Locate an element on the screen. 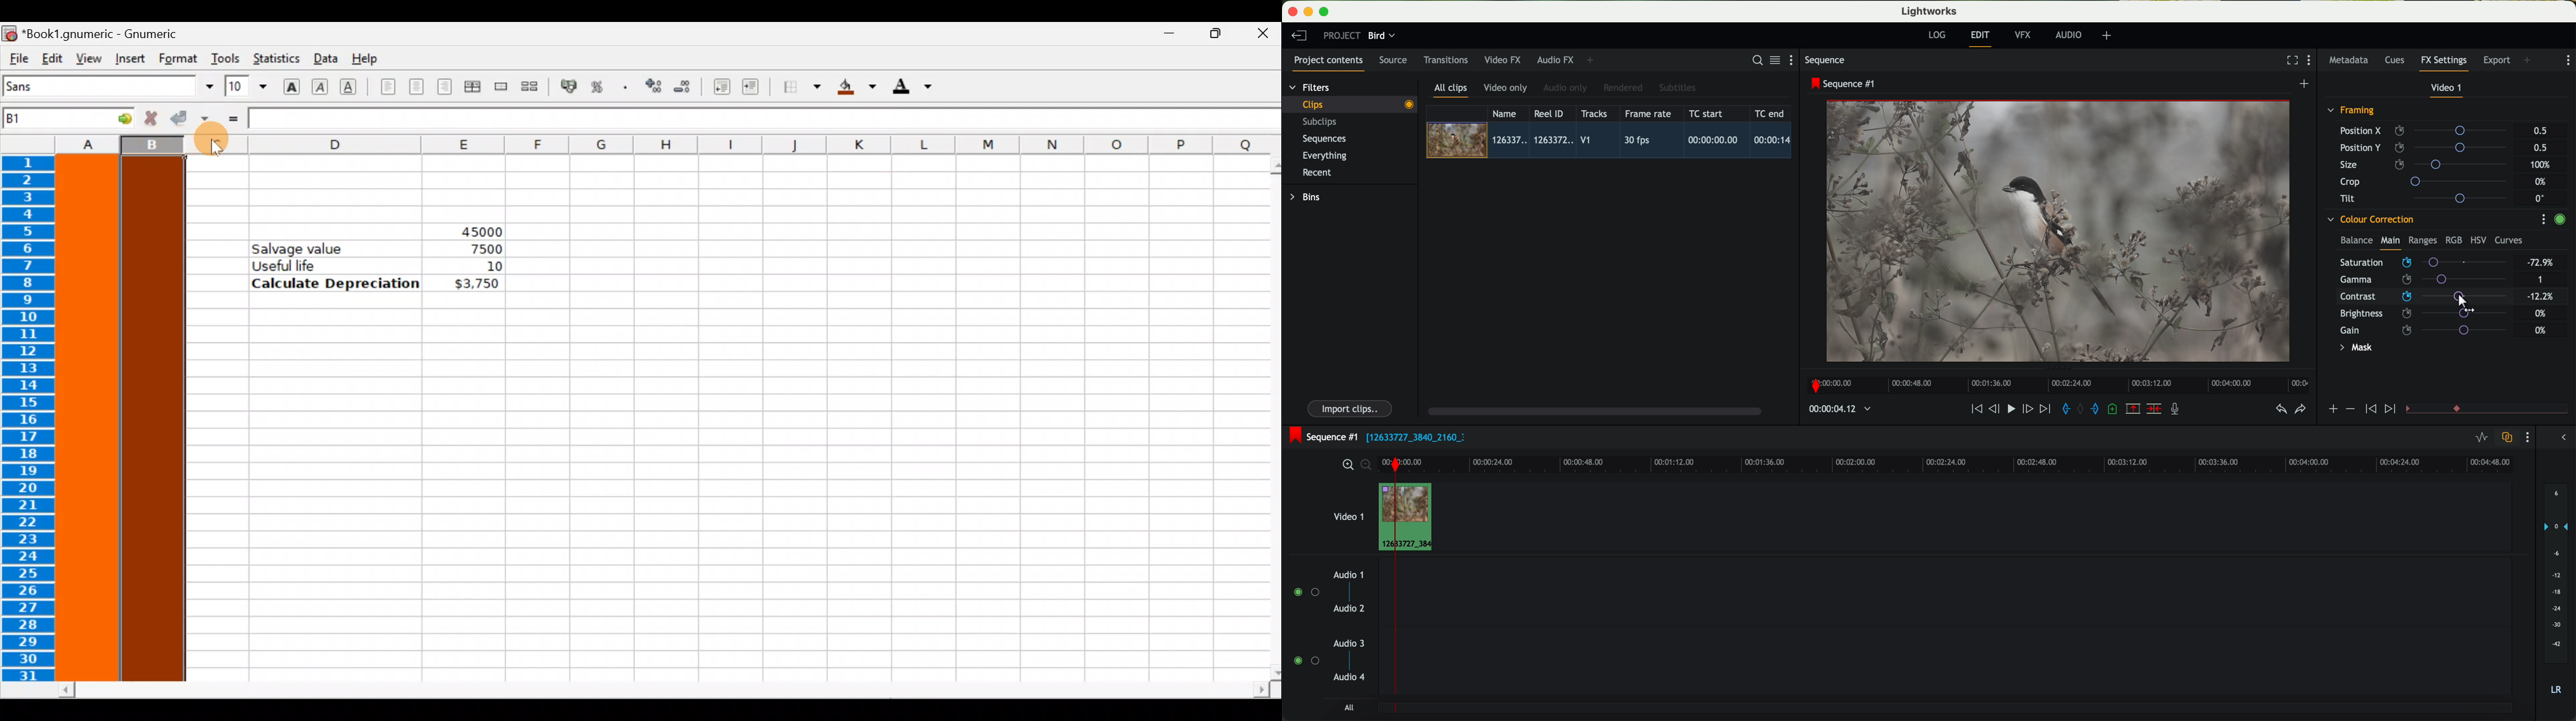 This screenshot has width=2576, height=728. bins is located at coordinates (1307, 198).